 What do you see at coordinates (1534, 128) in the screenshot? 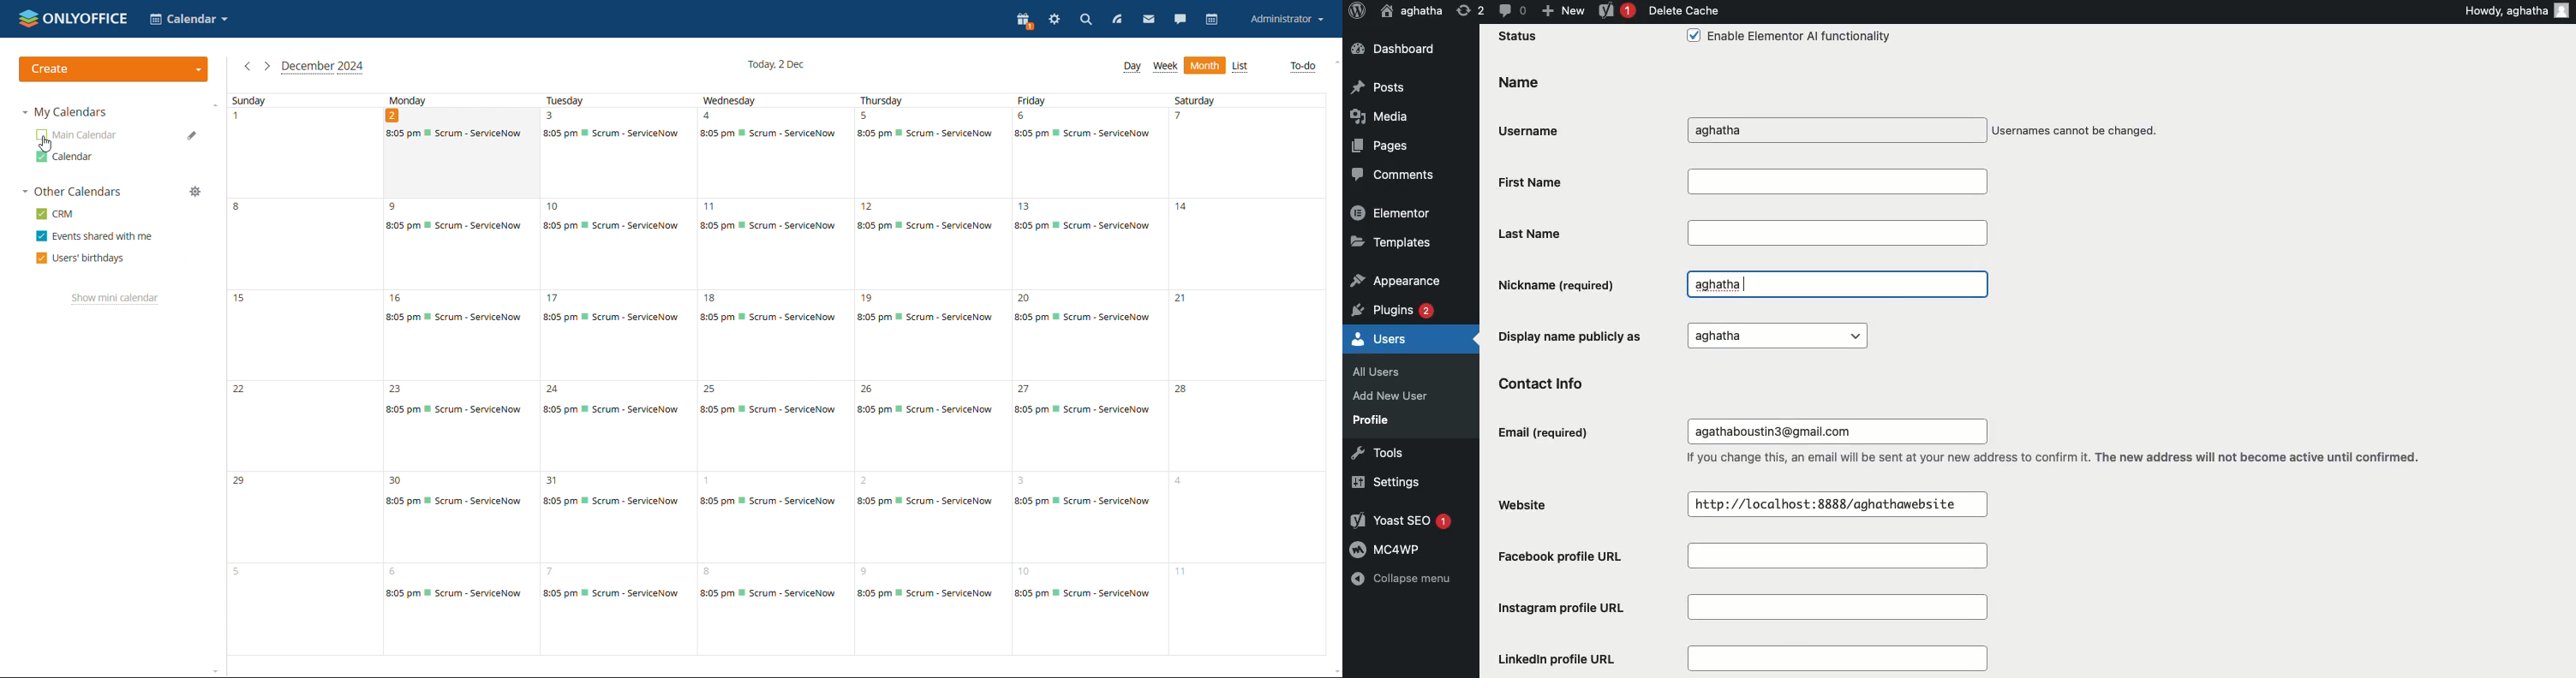
I see `Username` at bounding box center [1534, 128].